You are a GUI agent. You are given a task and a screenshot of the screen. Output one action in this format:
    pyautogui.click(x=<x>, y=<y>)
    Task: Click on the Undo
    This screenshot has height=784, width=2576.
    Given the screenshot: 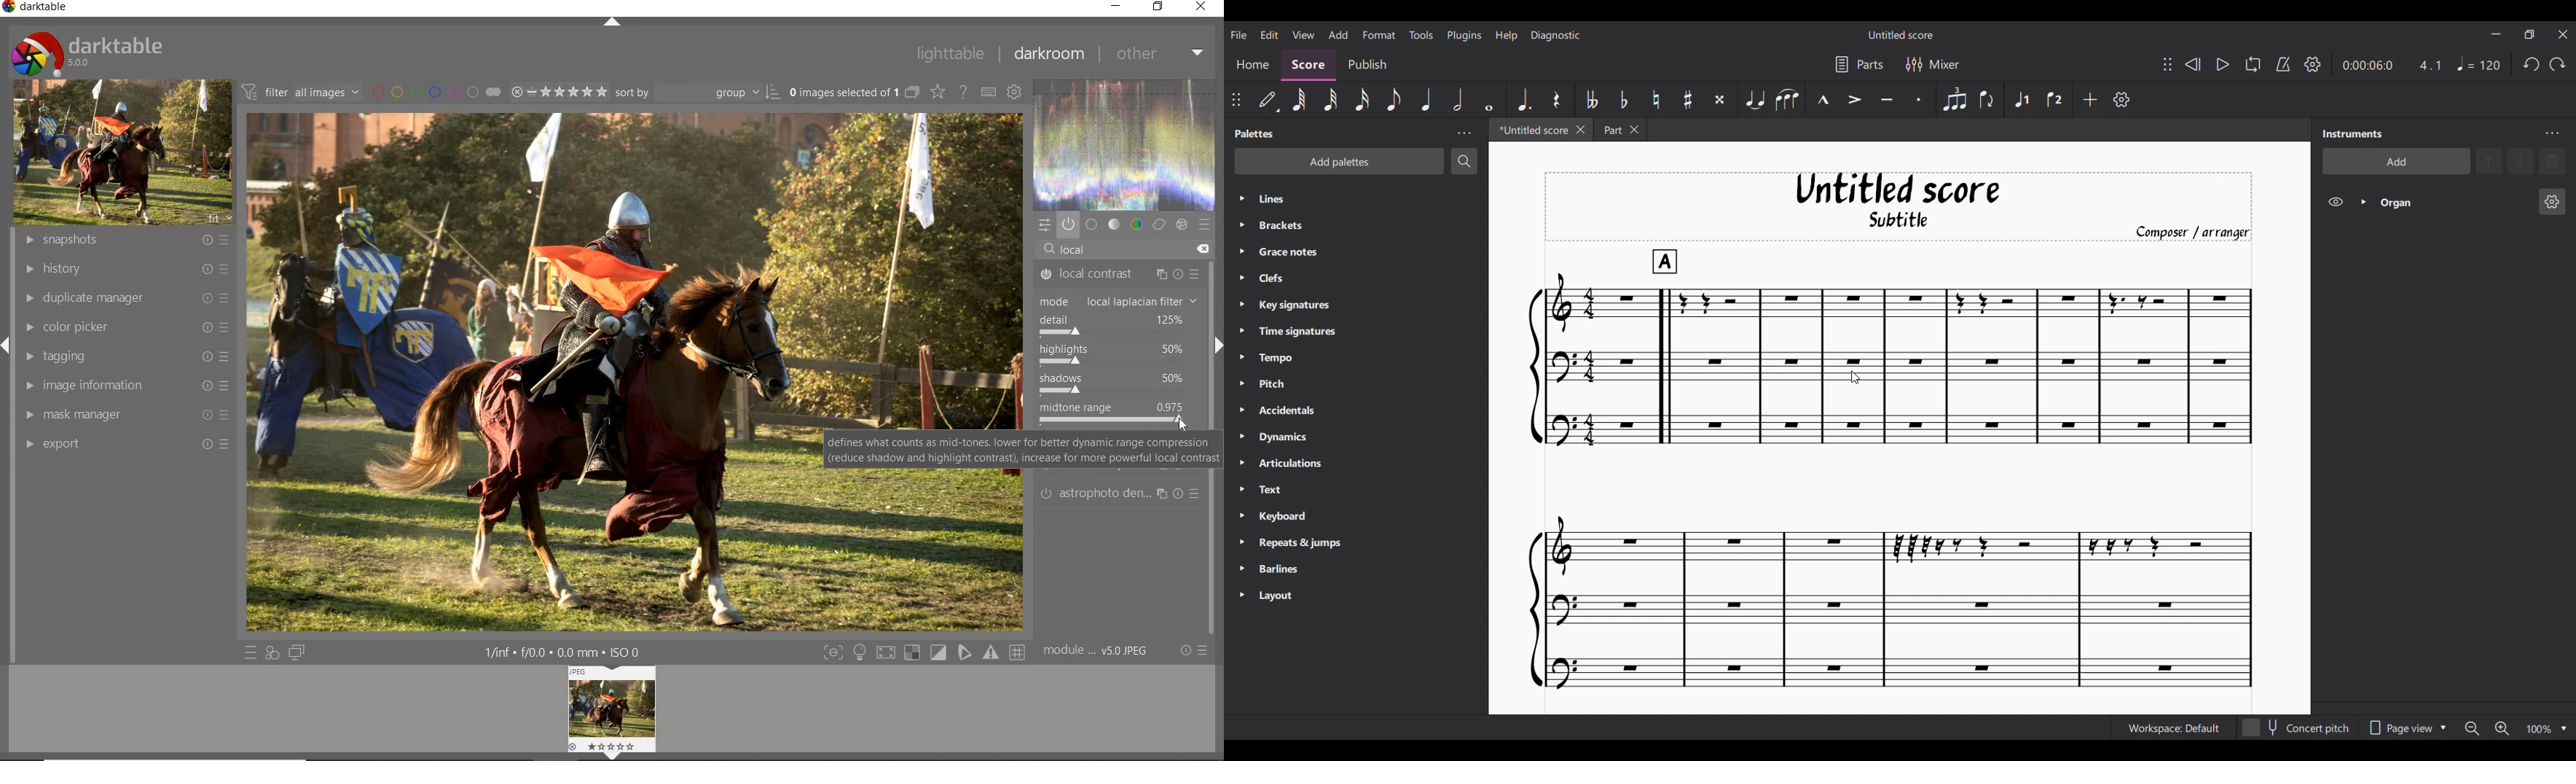 What is the action you would take?
    pyautogui.click(x=2532, y=64)
    